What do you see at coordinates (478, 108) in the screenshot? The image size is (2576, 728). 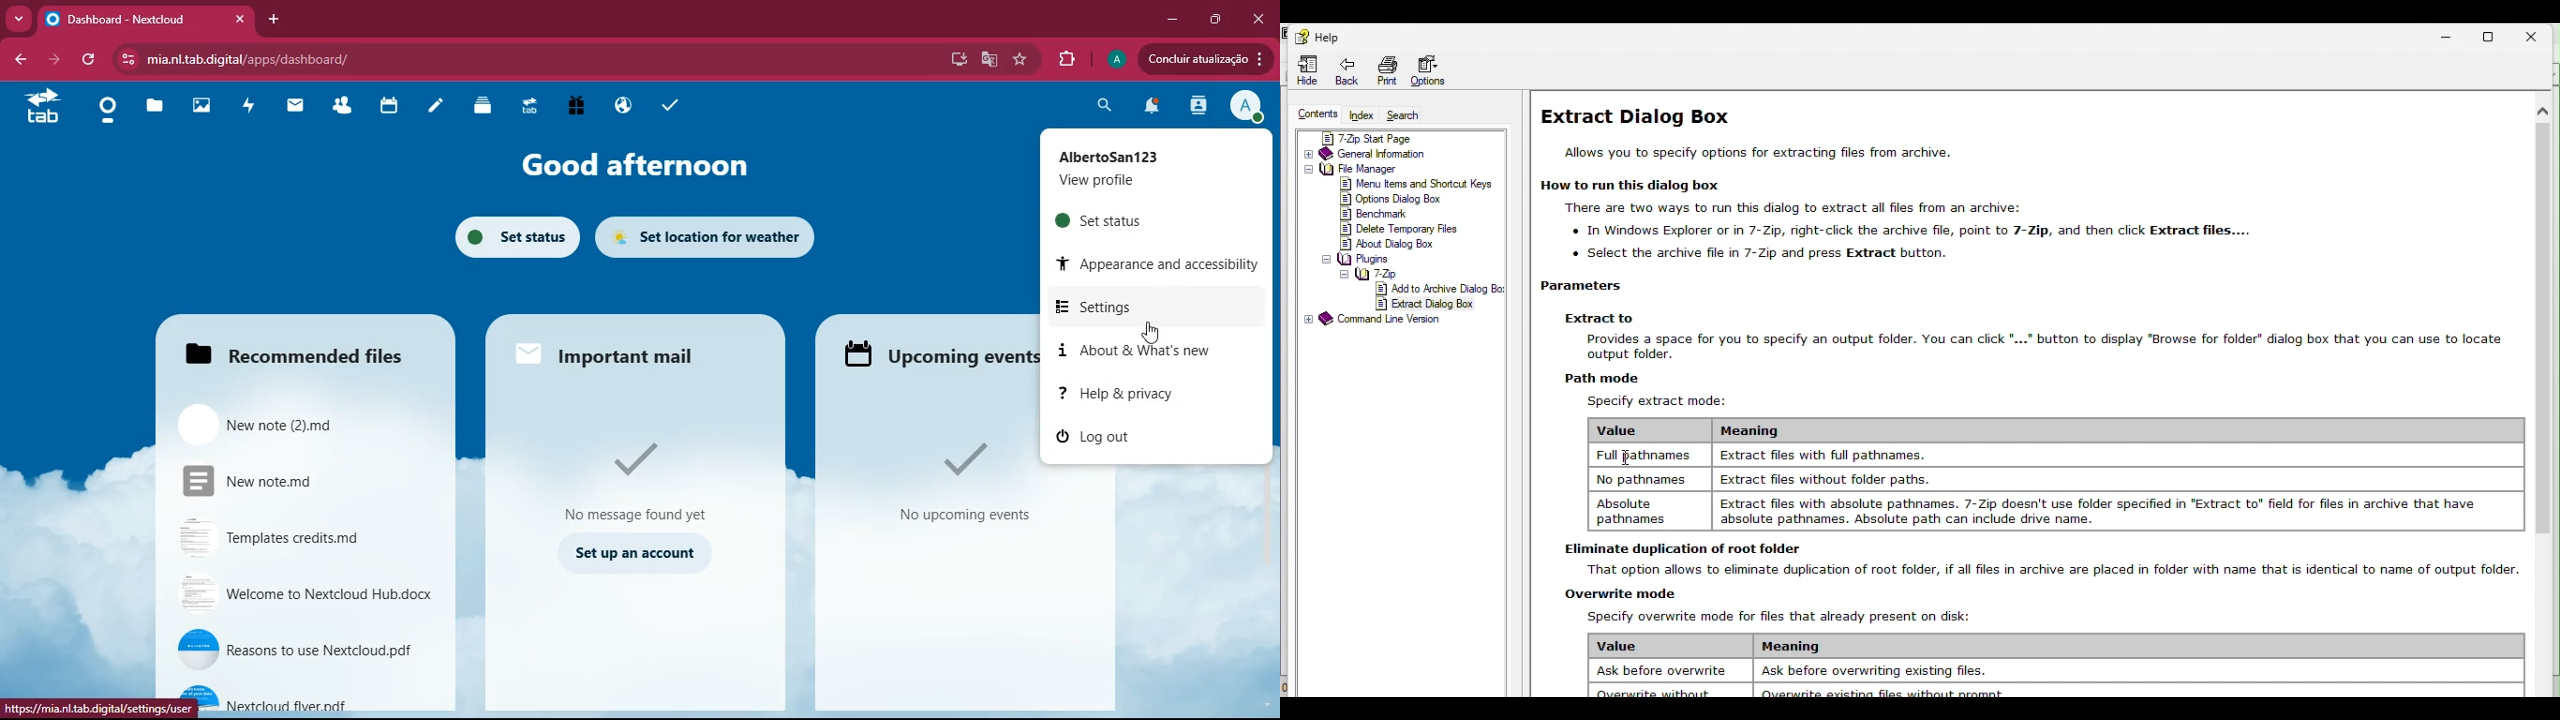 I see `layers` at bounding box center [478, 108].